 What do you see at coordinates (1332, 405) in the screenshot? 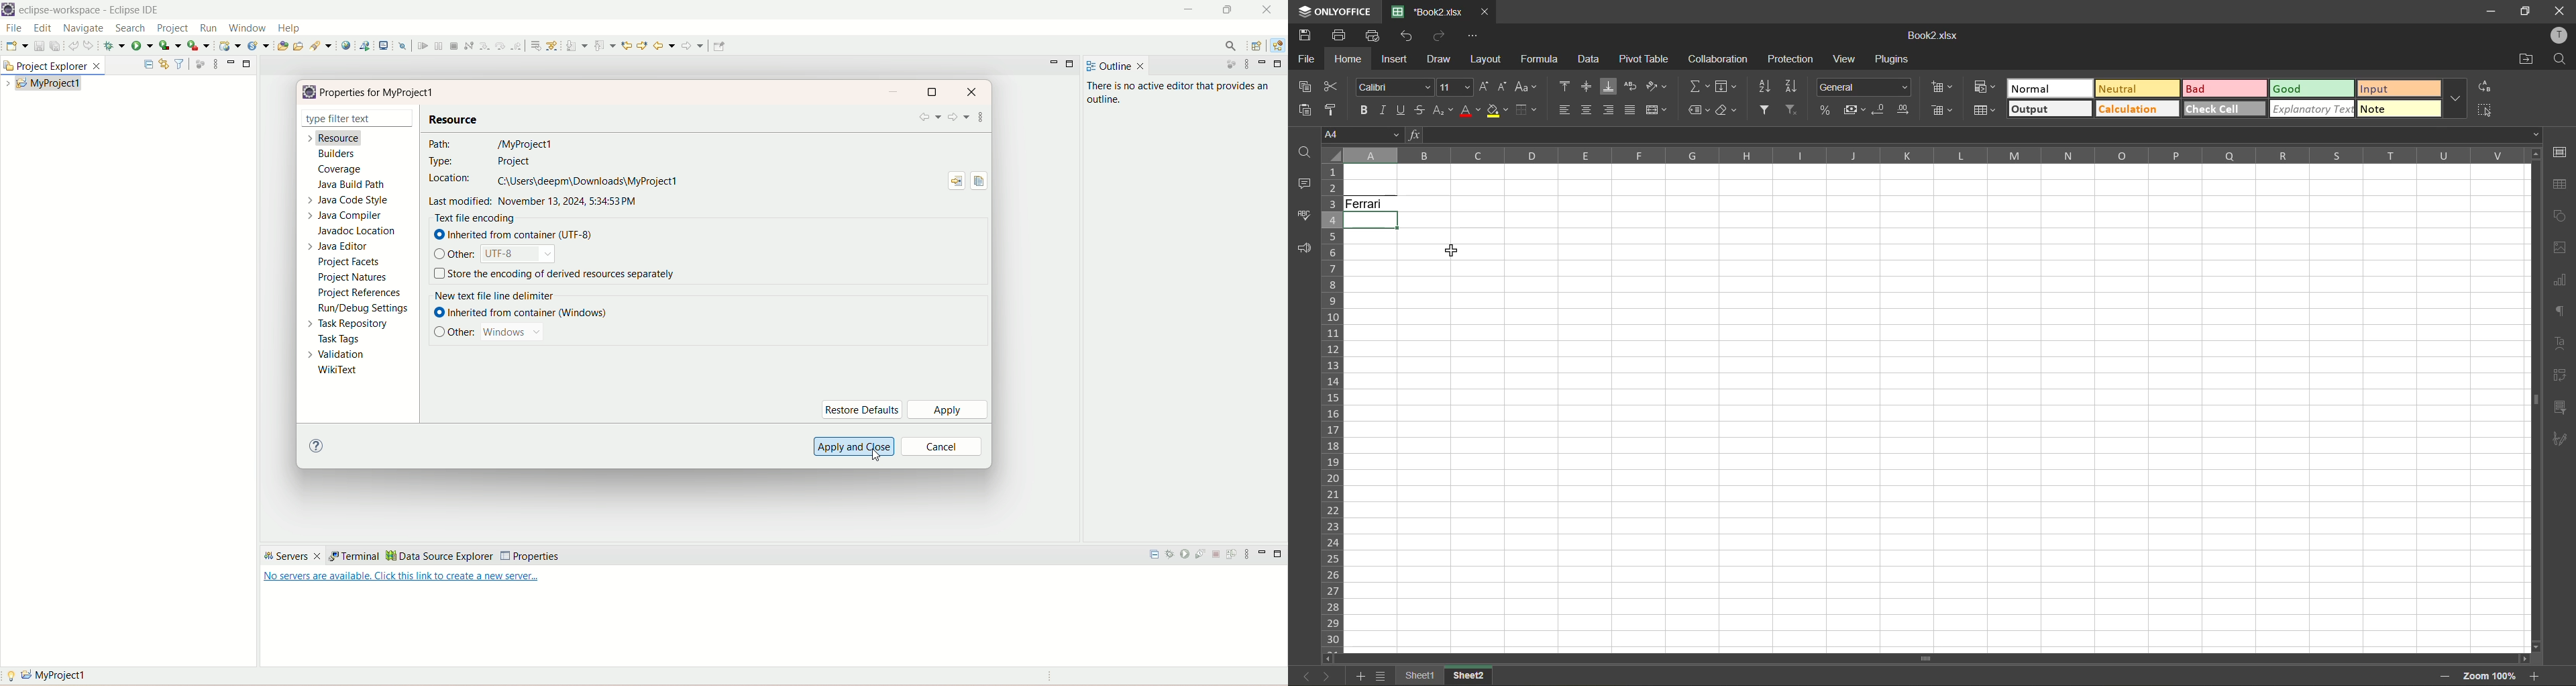
I see `row numbers` at bounding box center [1332, 405].